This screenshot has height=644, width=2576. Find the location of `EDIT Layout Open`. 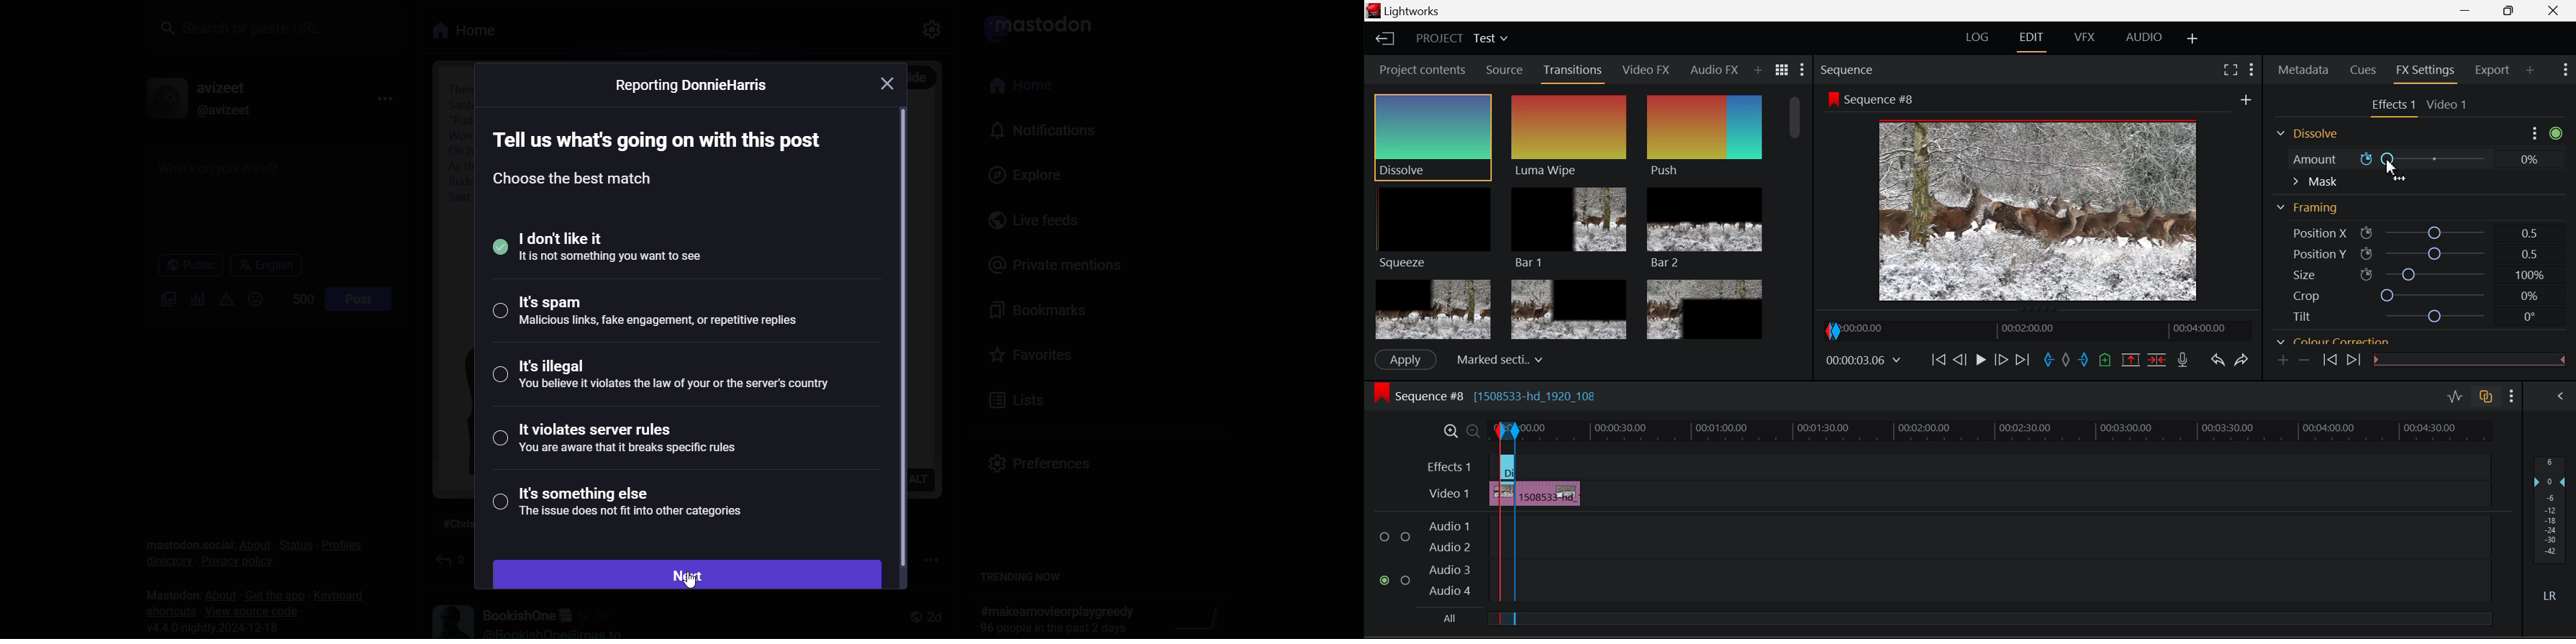

EDIT Layout Open is located at coordinates (2032, 40).